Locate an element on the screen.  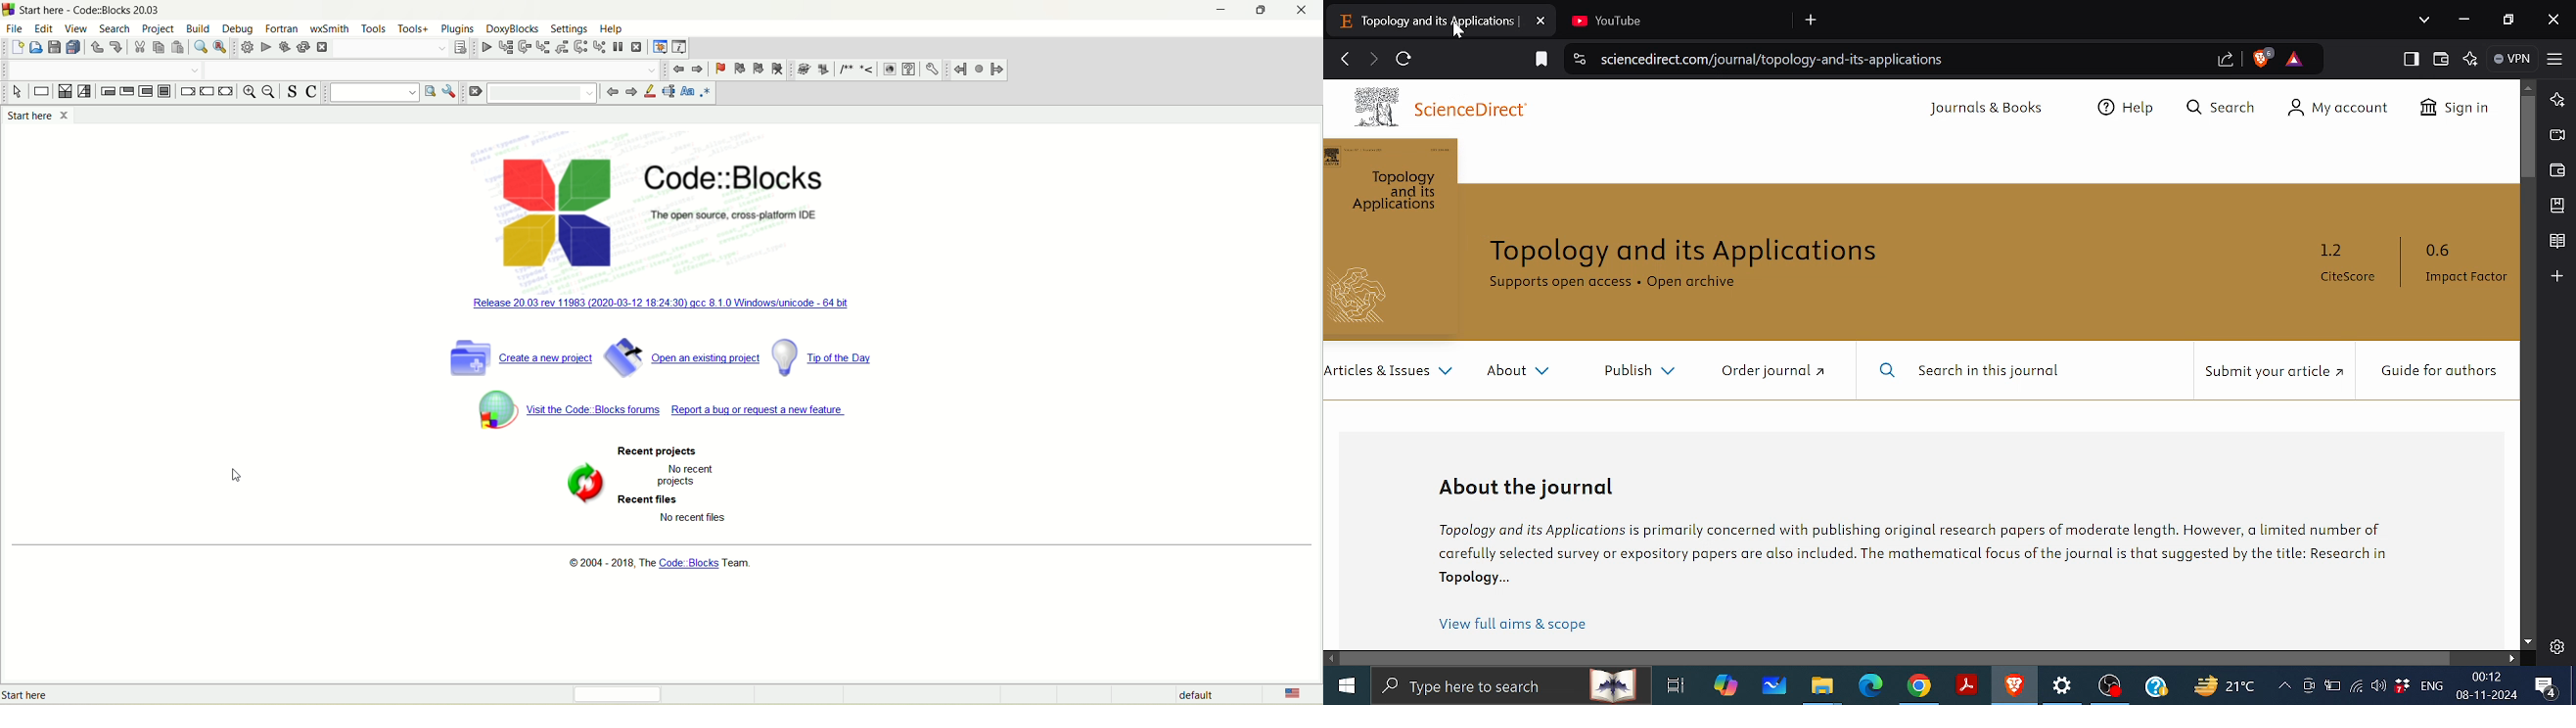
Share link is located at coordinates (2227, 61).